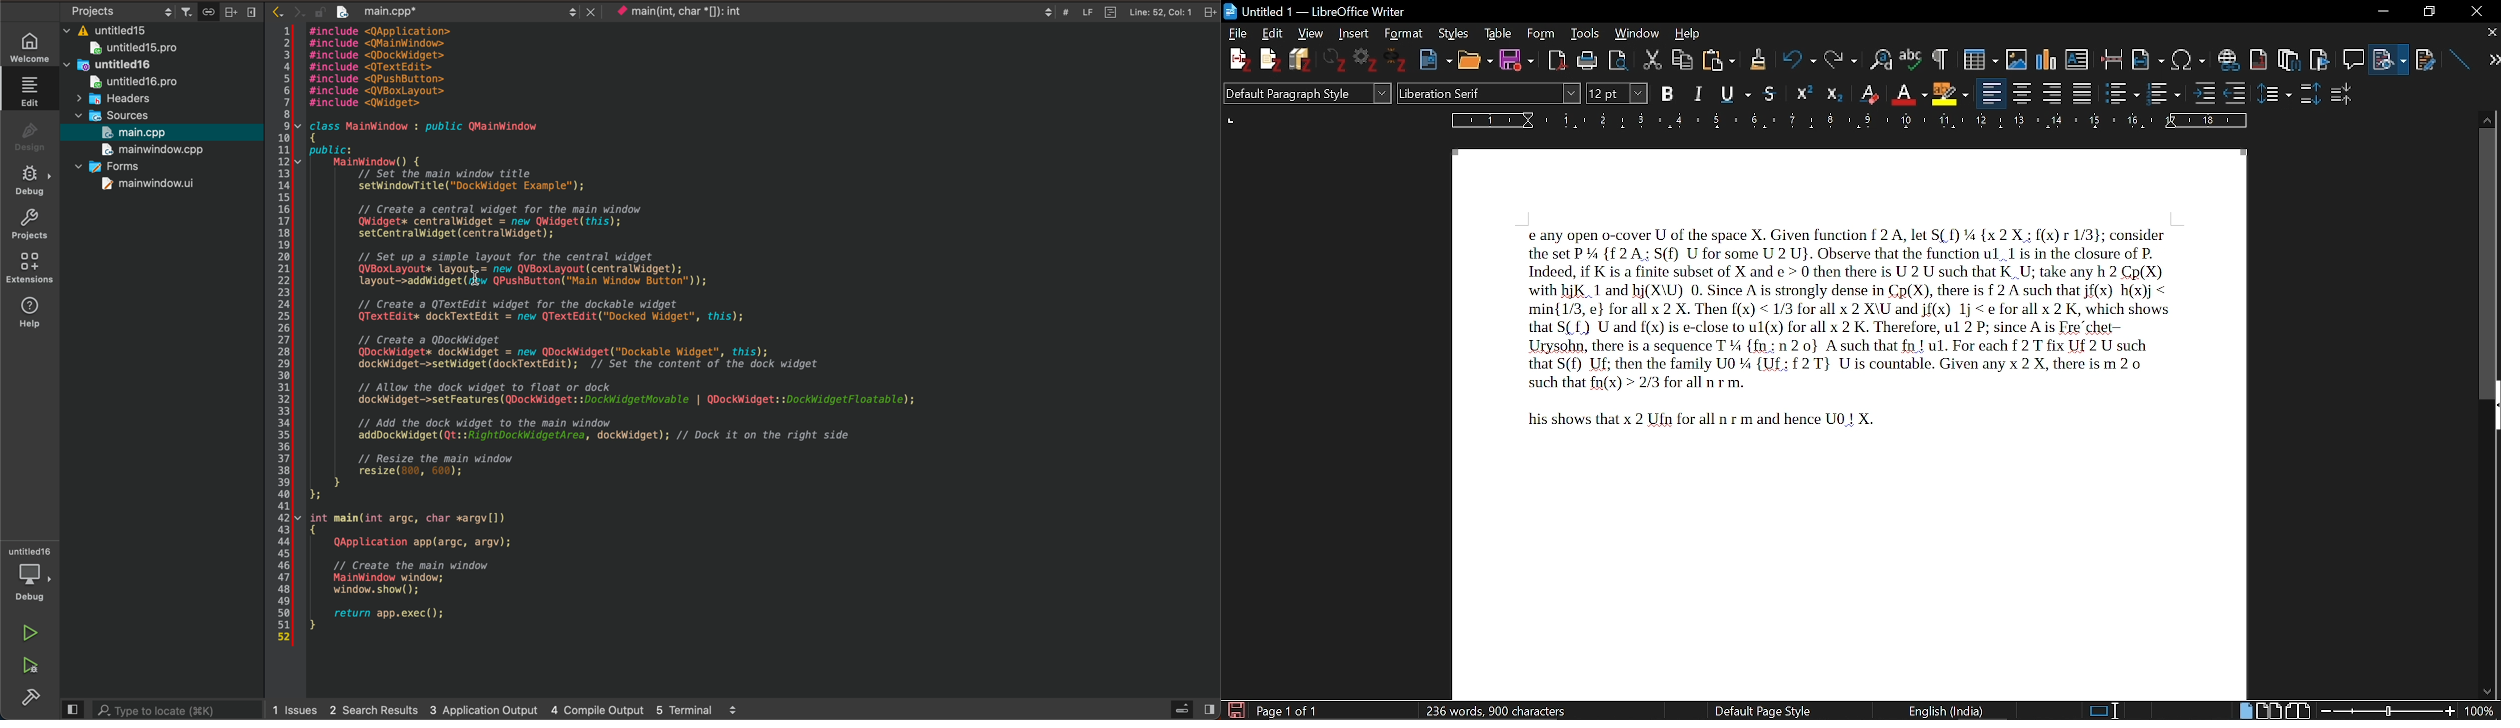 The image size is (2520, 728). What do you see at coordinates (1498, 33) in the screenshot?
I see `Table` at bounding box center [1498, 33].